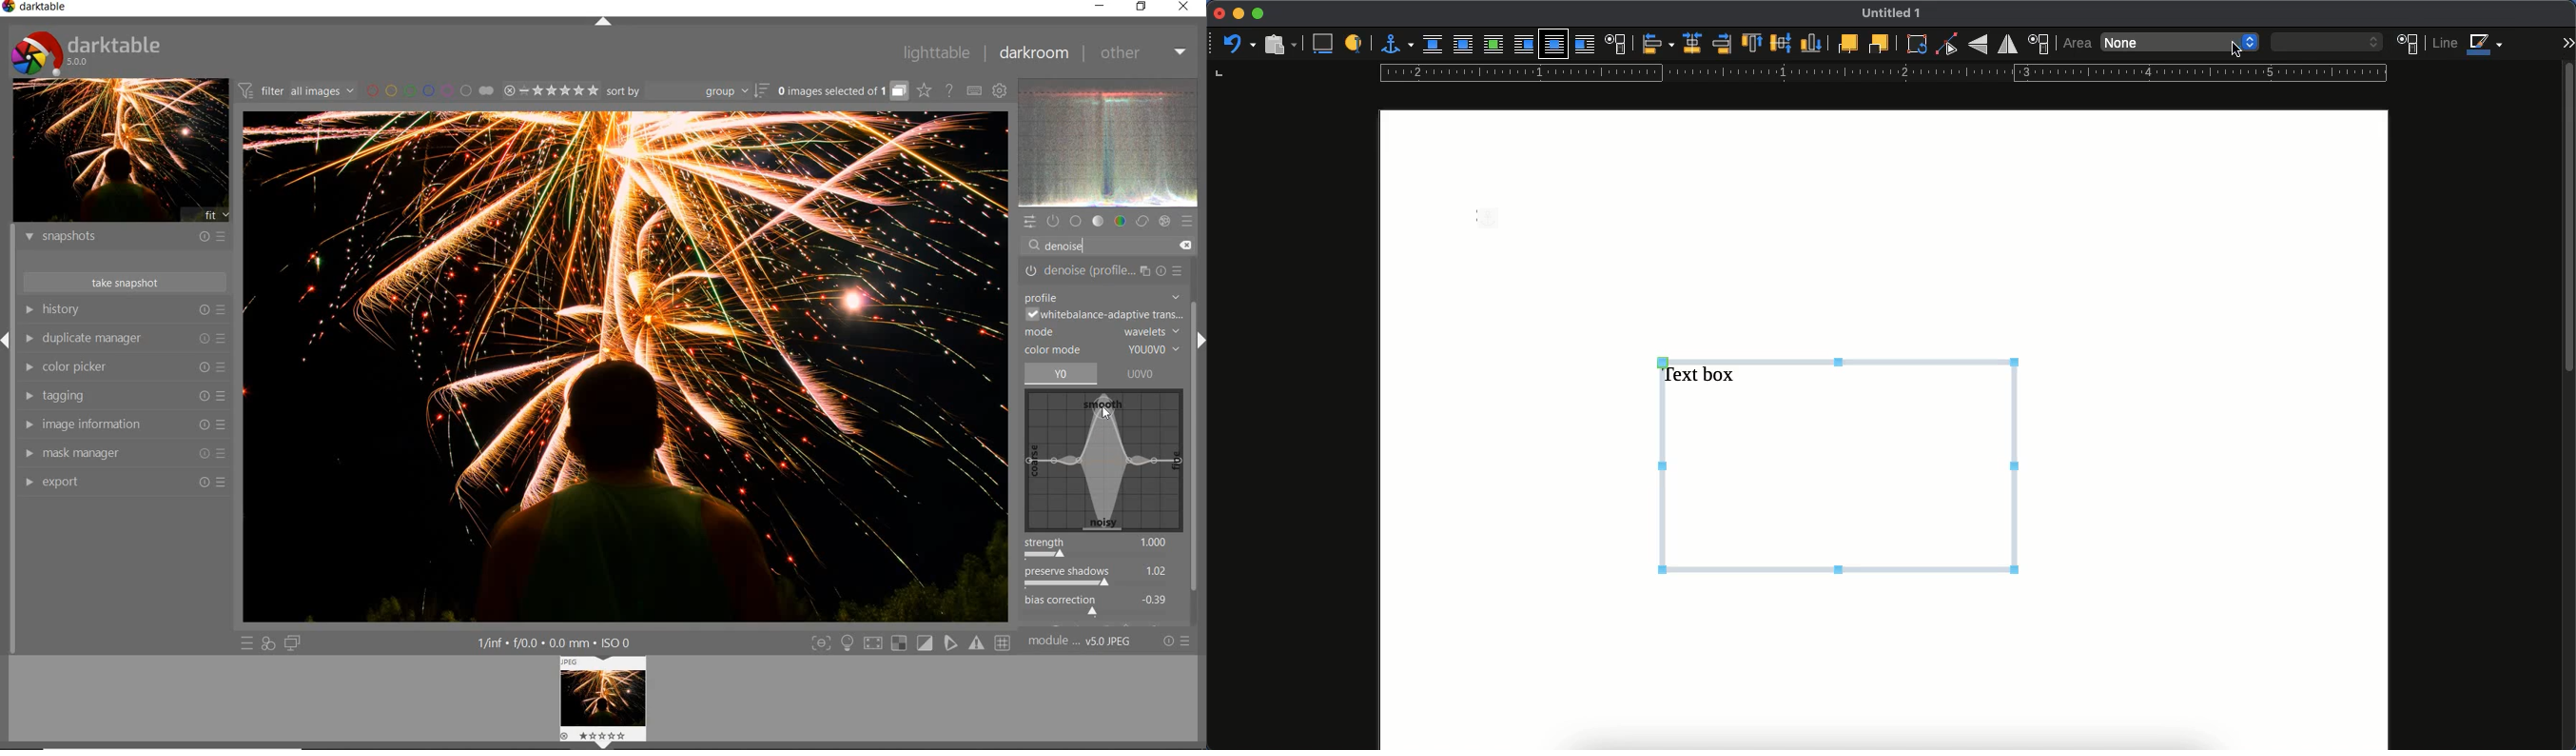 Image resolution: width=2576 pixels, height=756 pixels. I want to click on Darktable, so click(36, 8).